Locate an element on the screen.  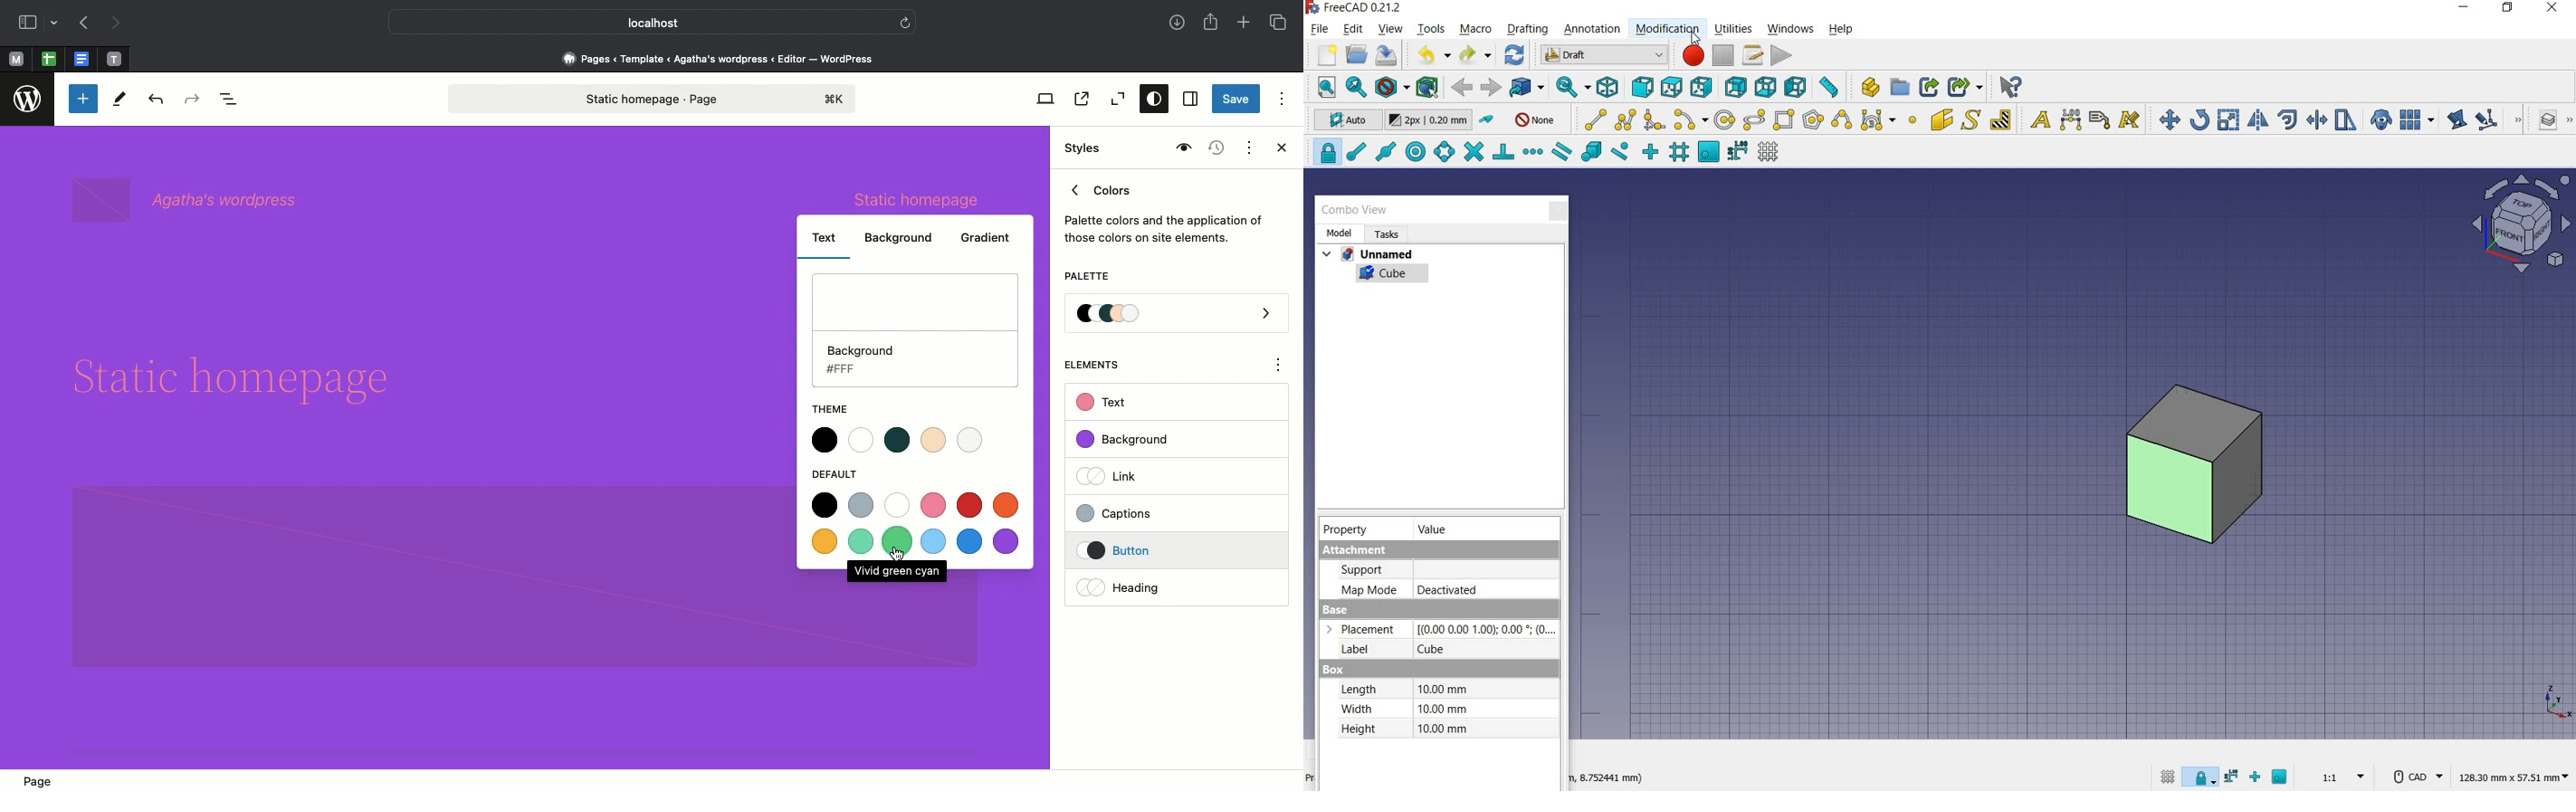
drafting is located at coordinates (1528, 30).